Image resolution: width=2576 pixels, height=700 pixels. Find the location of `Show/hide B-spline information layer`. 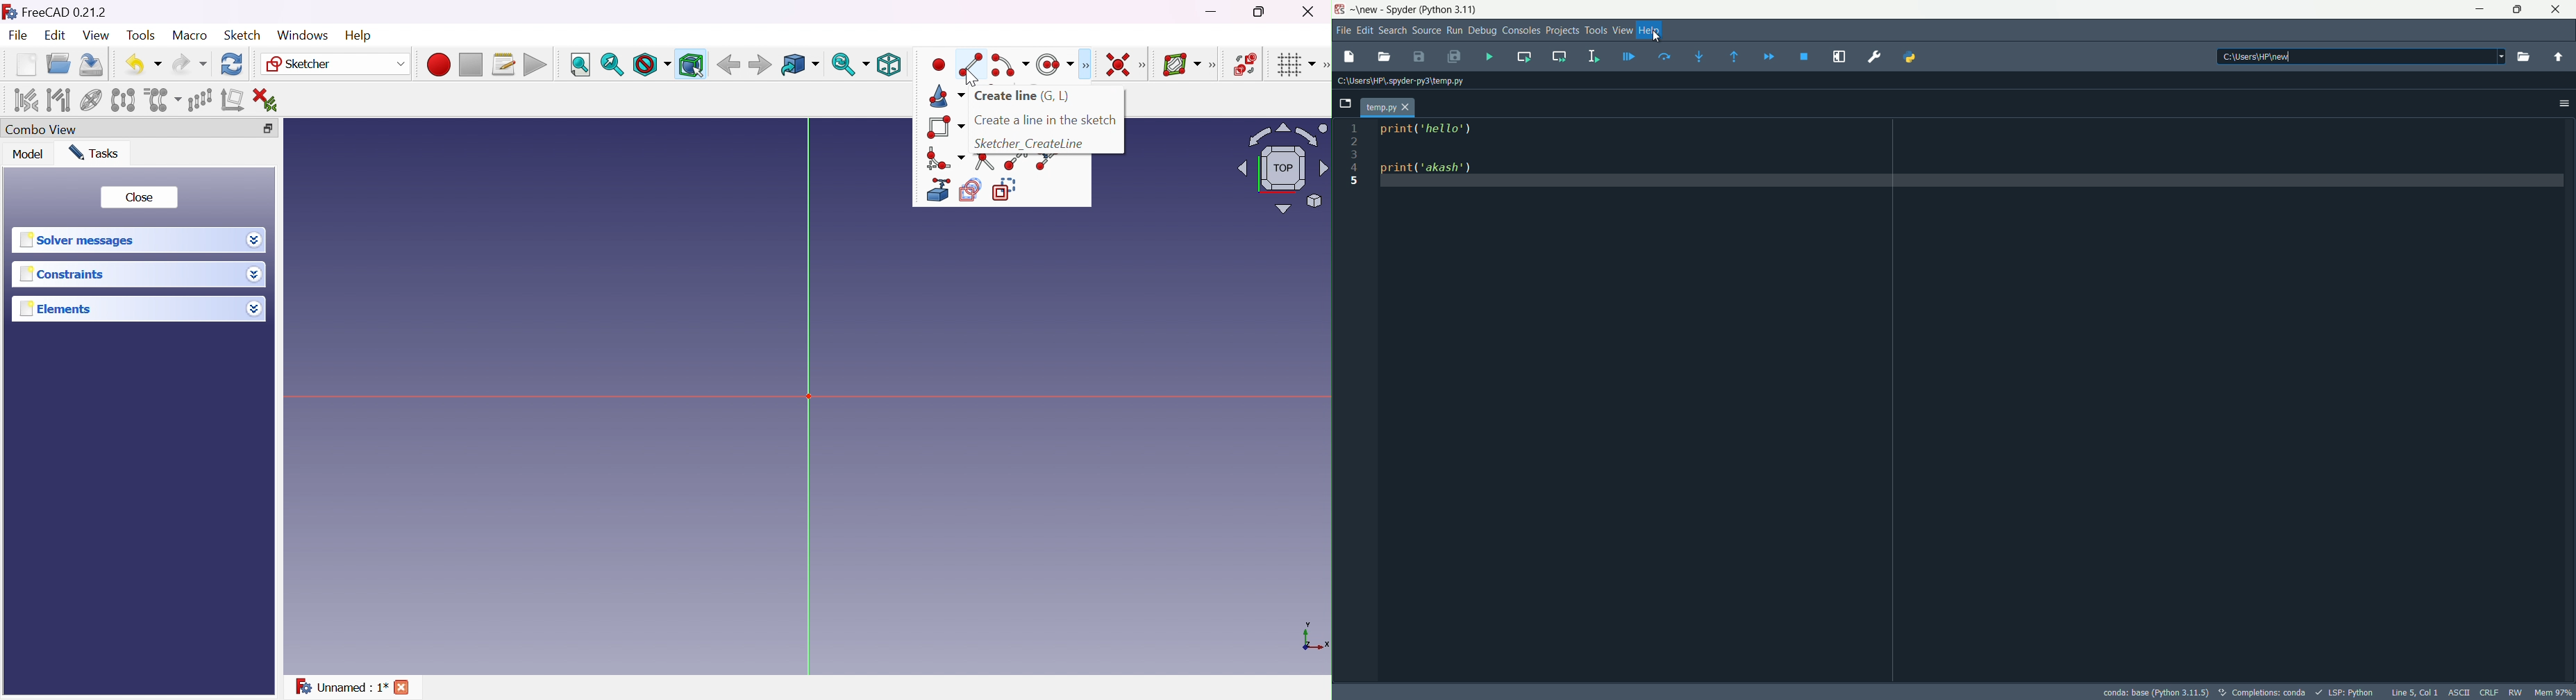

Show/hide B-spline information layer is located at coordinates (1182, 65).